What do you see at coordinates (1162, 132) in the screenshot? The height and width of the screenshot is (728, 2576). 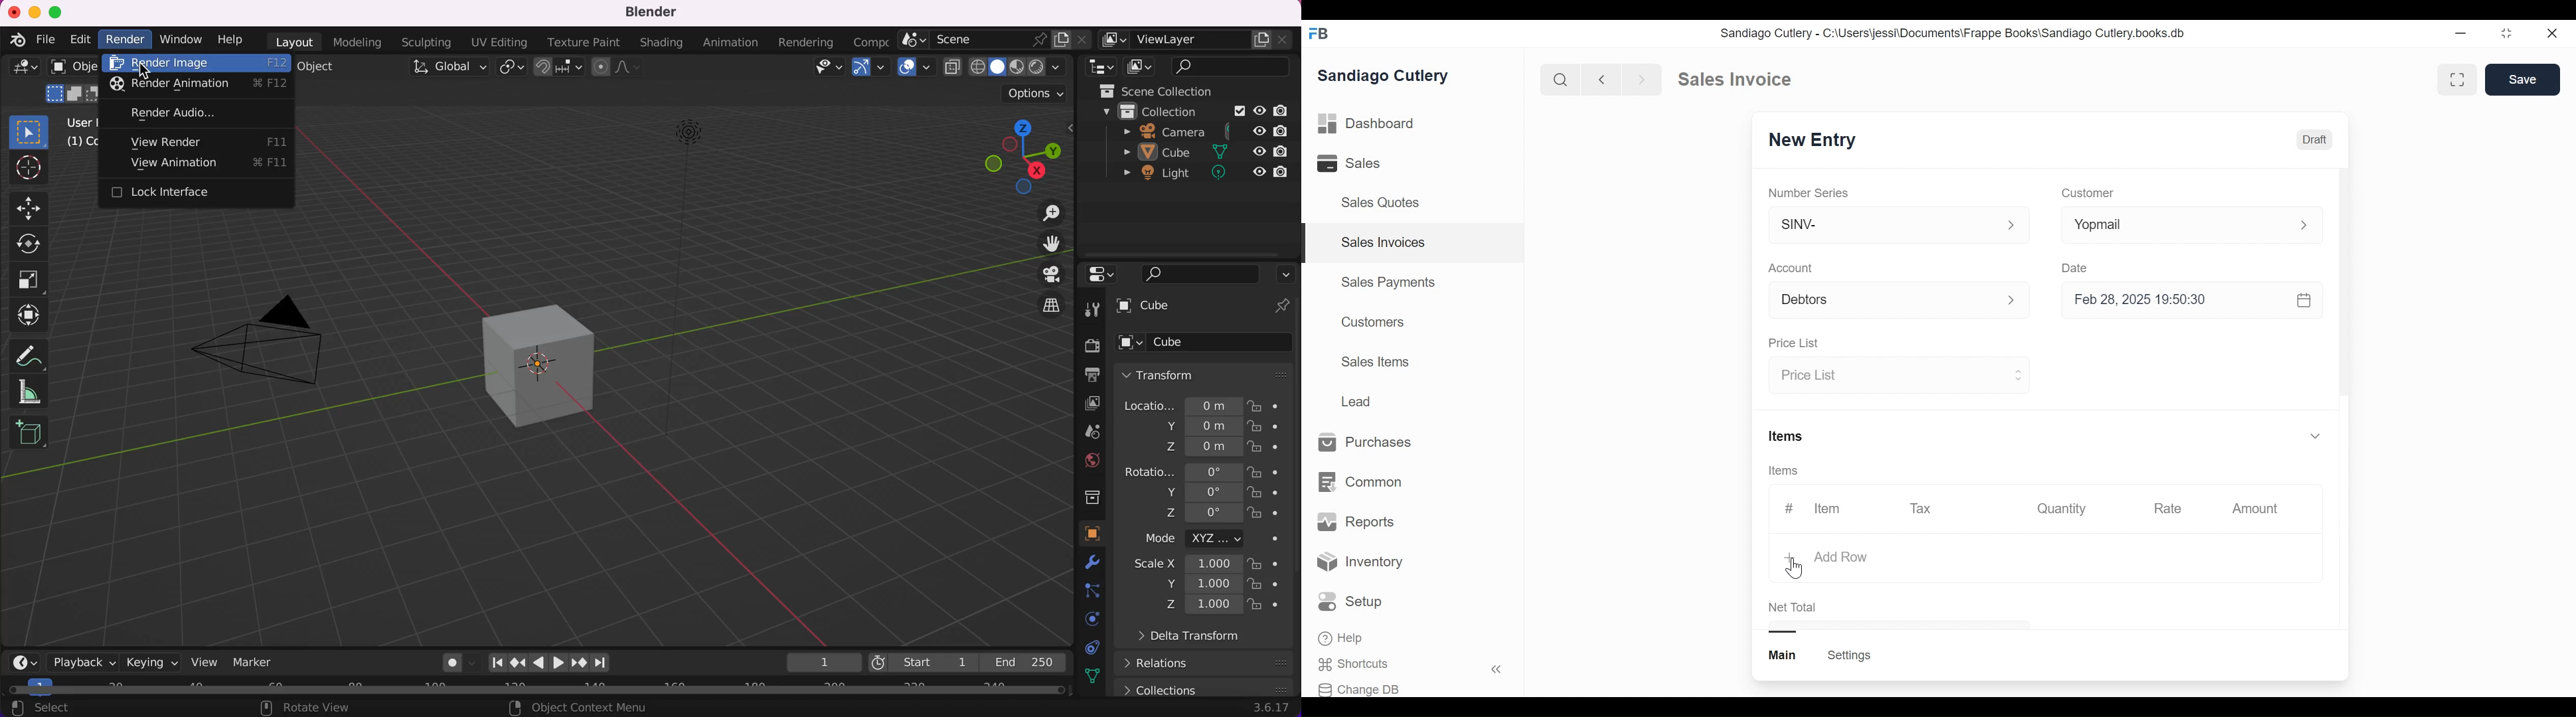 I see `camera` at bounding box center [1162, 132].